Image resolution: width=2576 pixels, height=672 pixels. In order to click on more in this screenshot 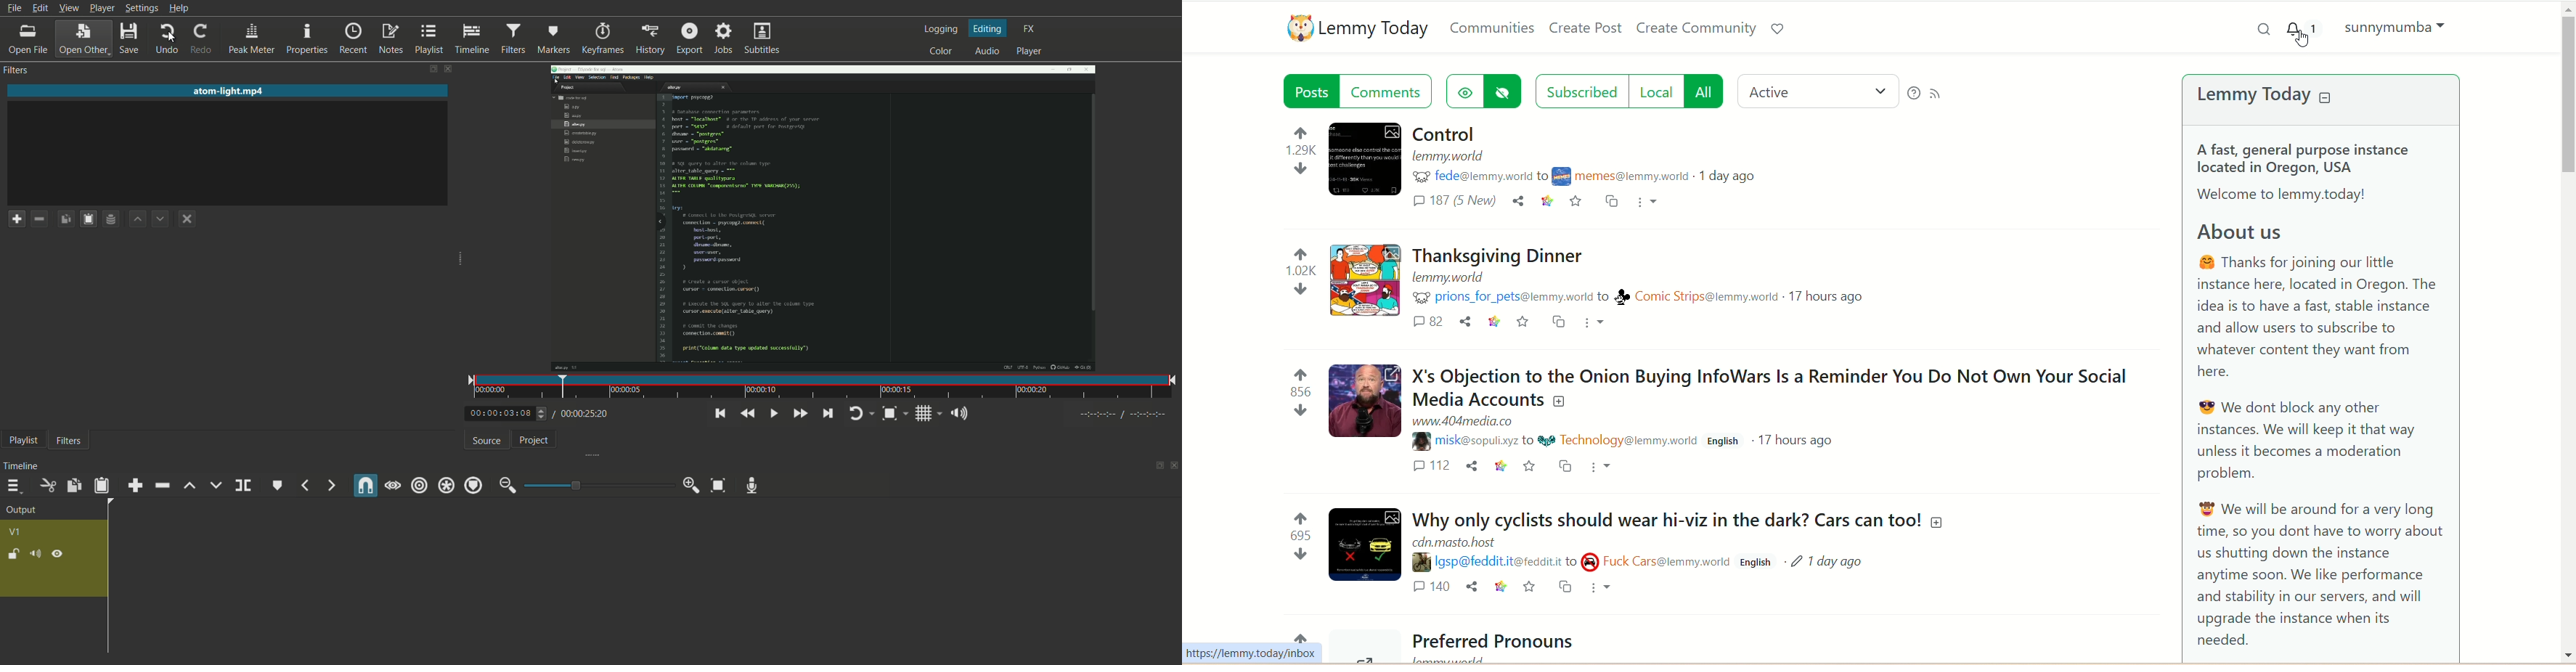, I will do `click(1607, 592)`.